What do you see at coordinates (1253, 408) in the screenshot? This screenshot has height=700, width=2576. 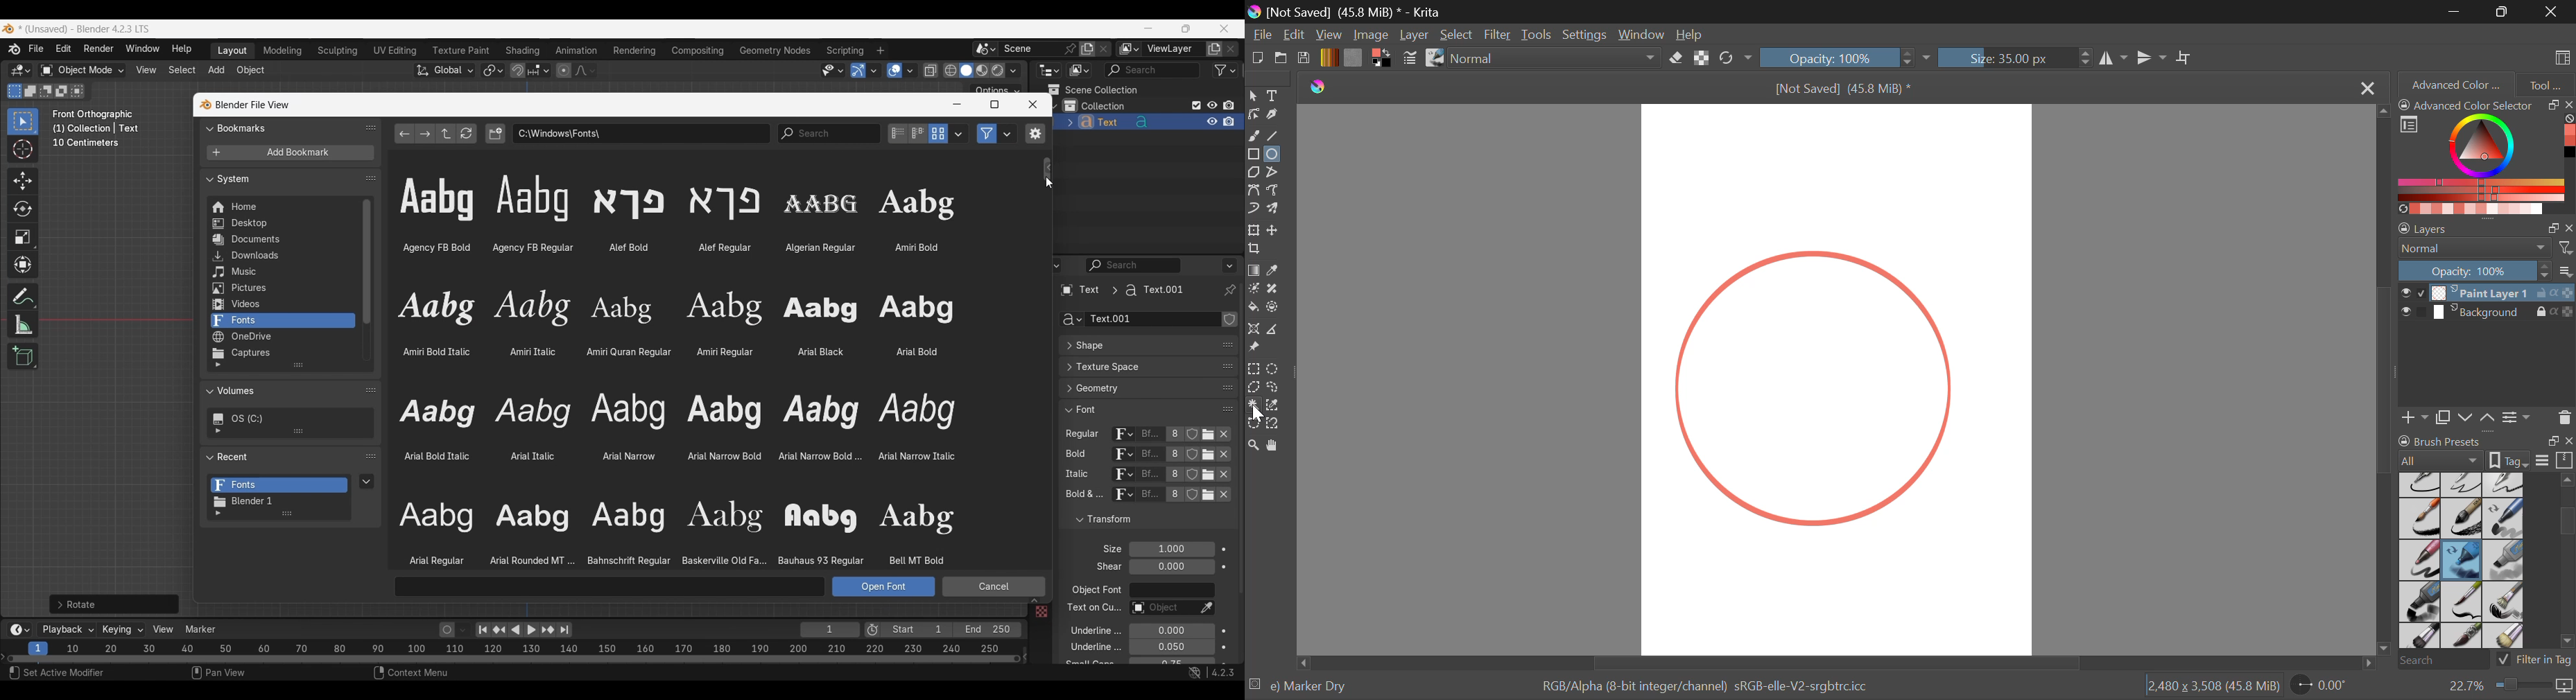 I see `Cursor on Continuous Selection` at bounding box center [1253, 408].